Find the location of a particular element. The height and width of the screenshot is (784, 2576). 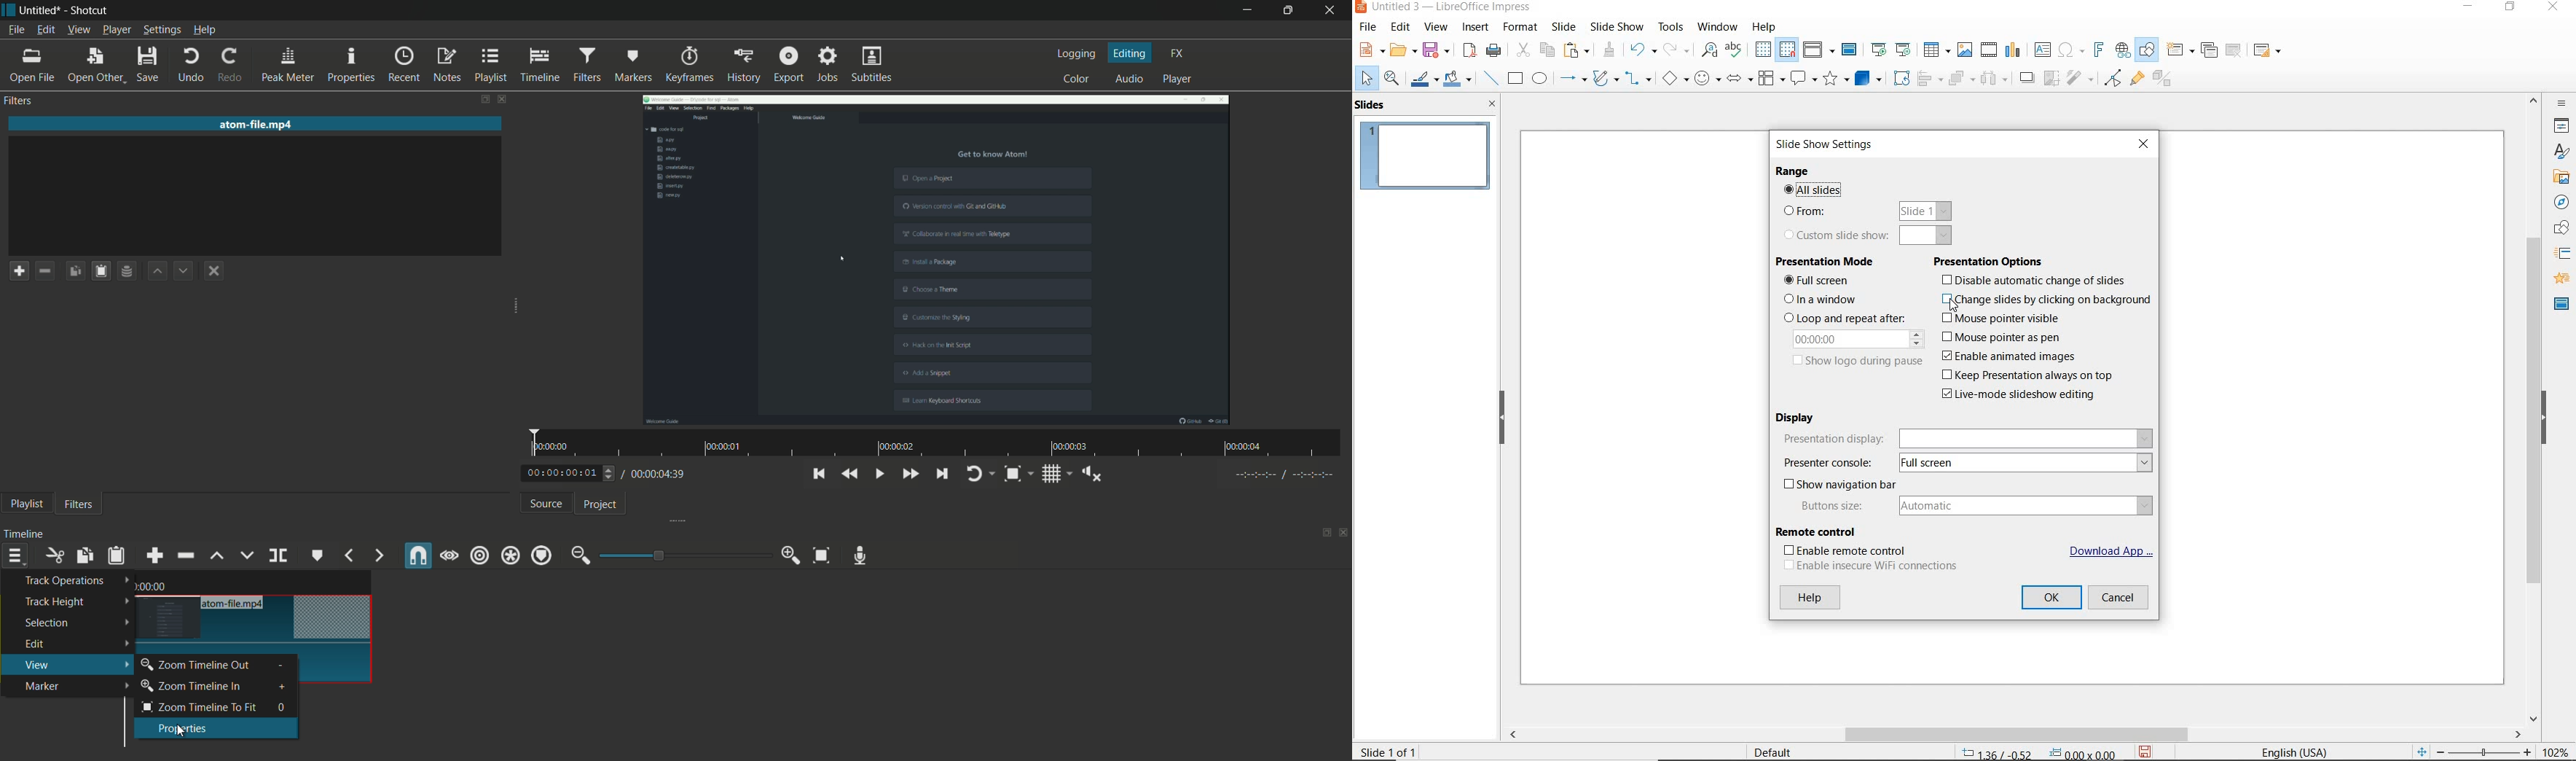

BLOCK ARROWS is located at coordinates (1740, 77).